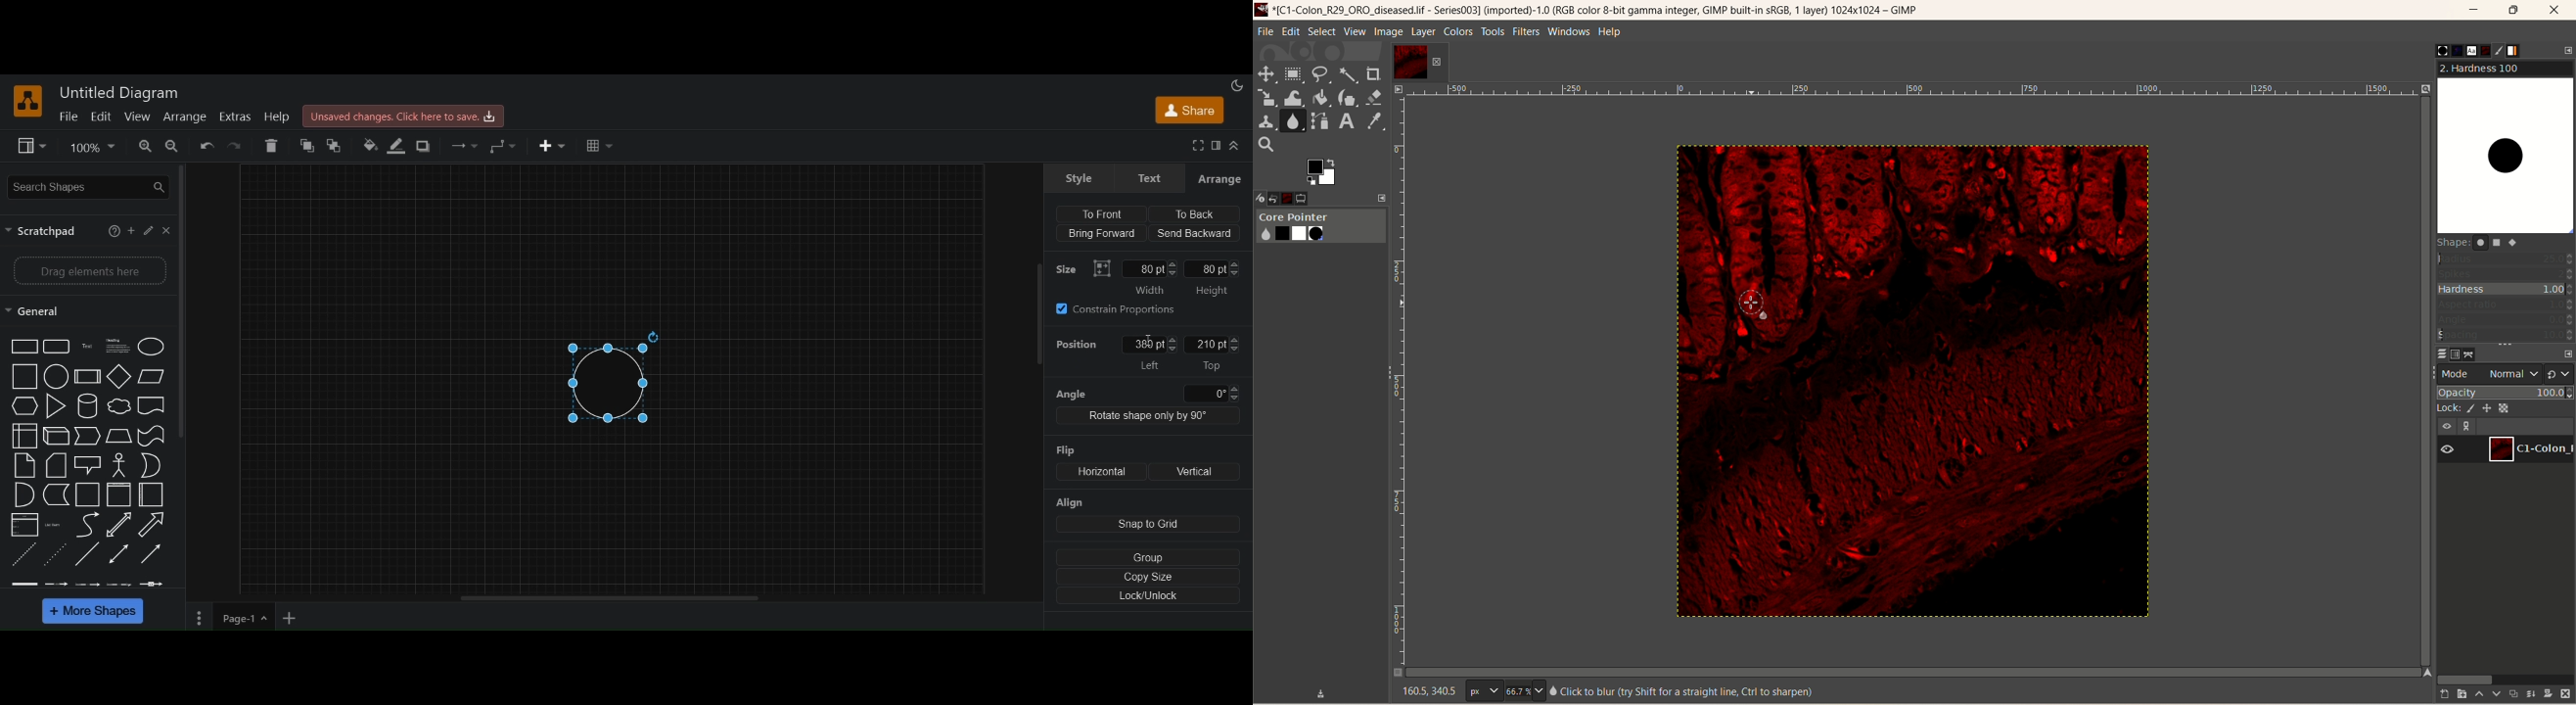 This screenshot has width=2576, height=728. I want to click on help, so click(277, 118).